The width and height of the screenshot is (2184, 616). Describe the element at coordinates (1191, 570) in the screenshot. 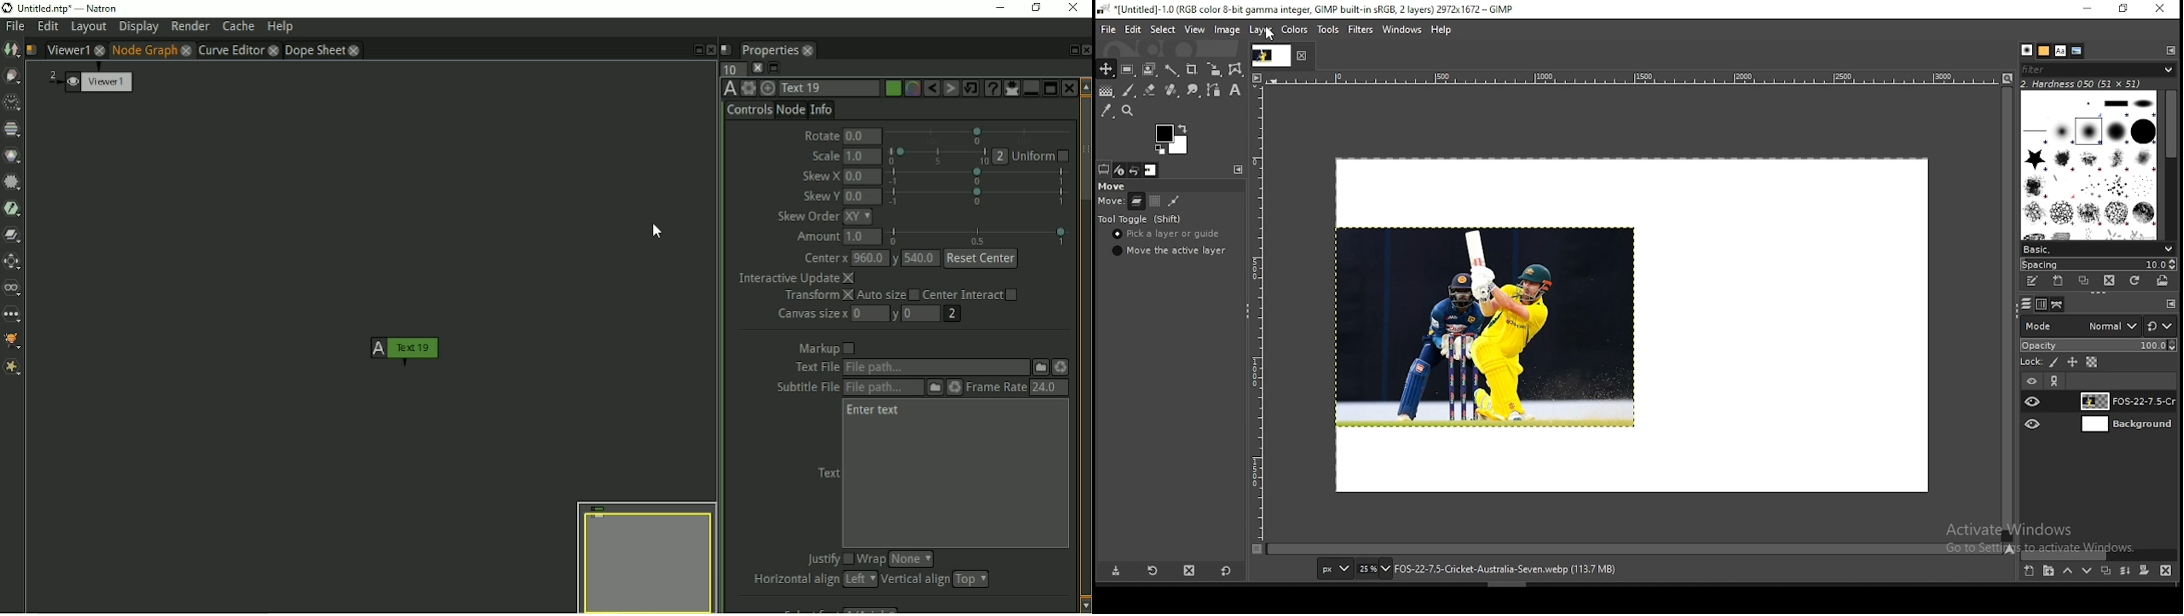

I see `delete tool preset` at that location.